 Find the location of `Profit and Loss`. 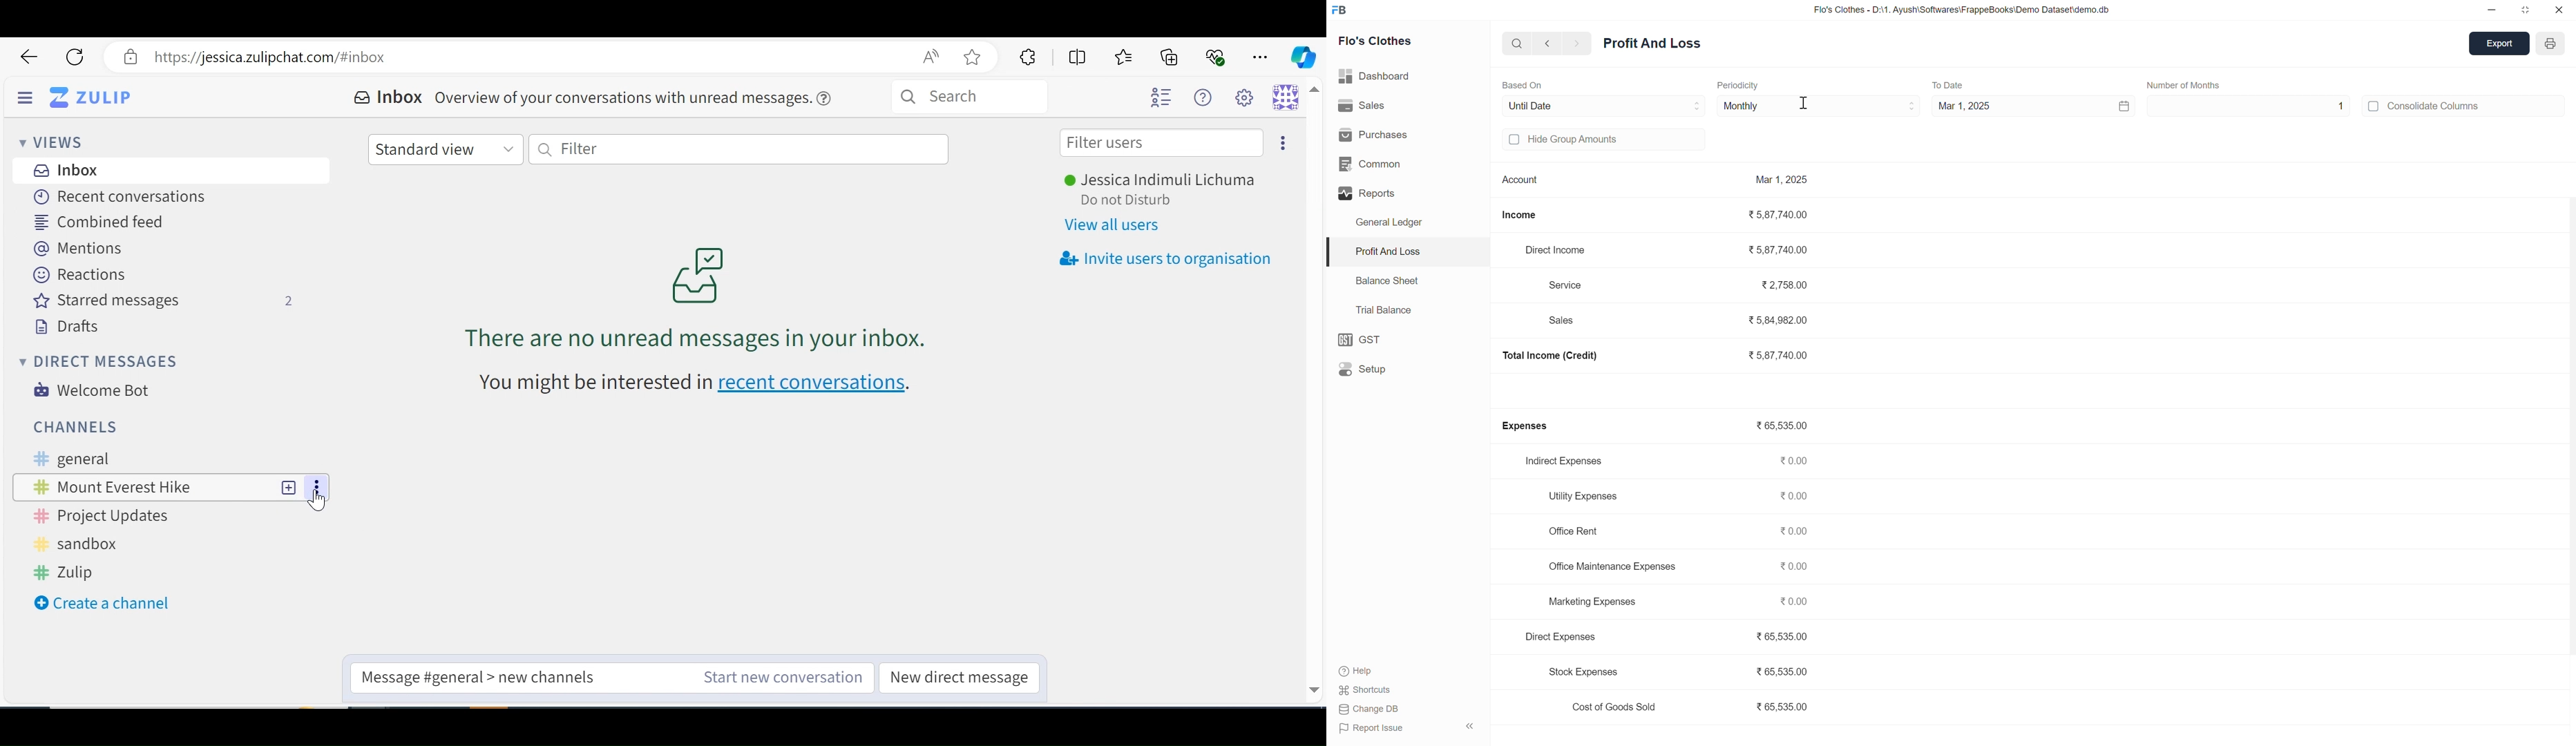

Profit and Loss is located at coordinates (1656, 46).